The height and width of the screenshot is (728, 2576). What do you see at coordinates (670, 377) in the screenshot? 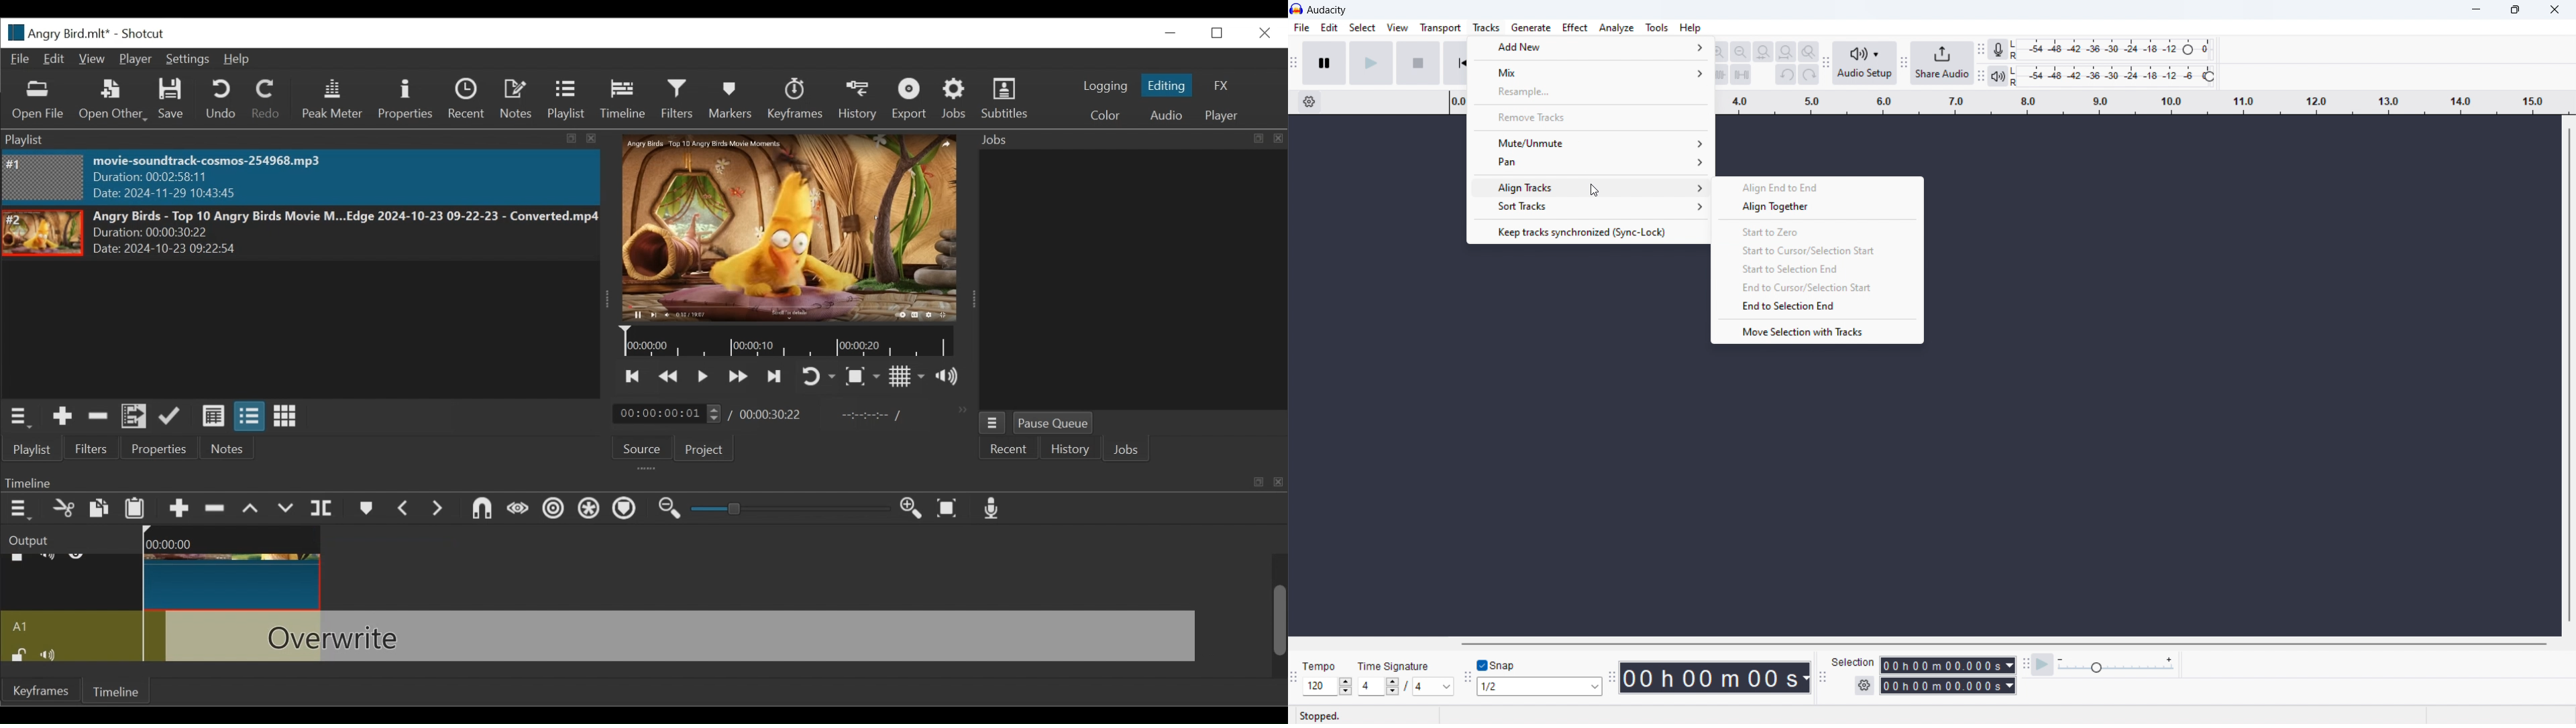
I see `Play quickly backward` at bounding box center [670, 377].